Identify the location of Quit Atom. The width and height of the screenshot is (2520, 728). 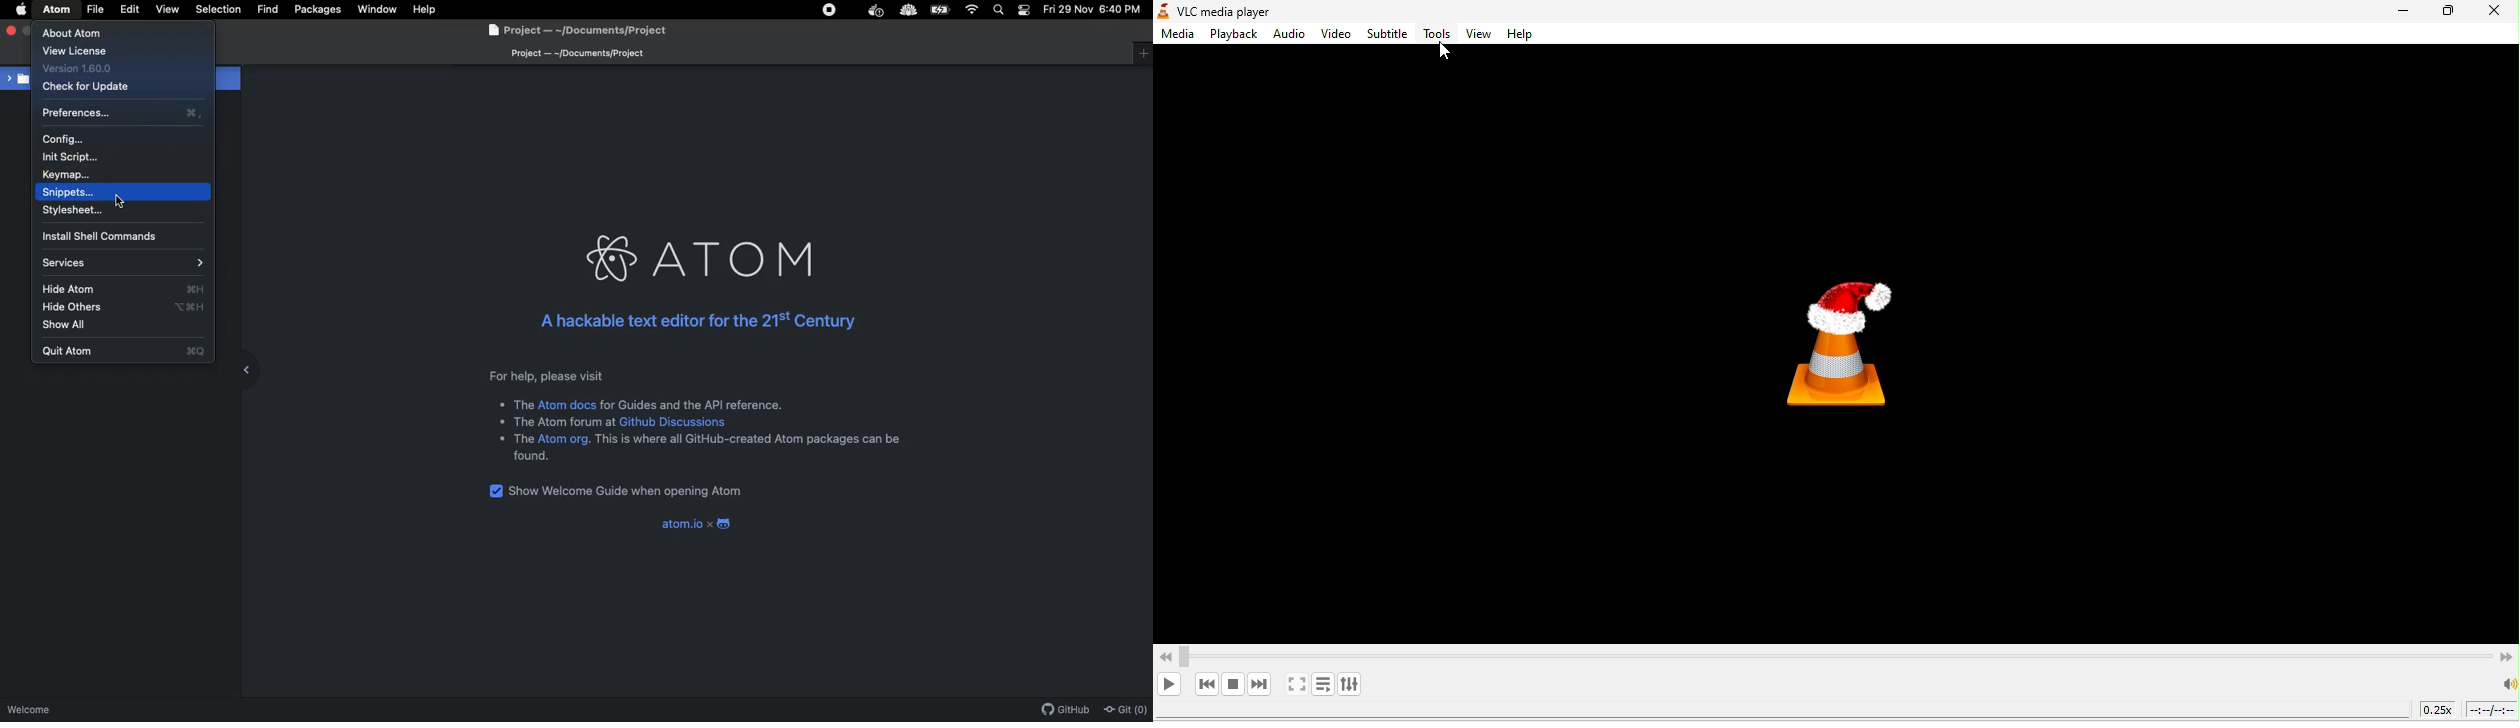
(125, 349).